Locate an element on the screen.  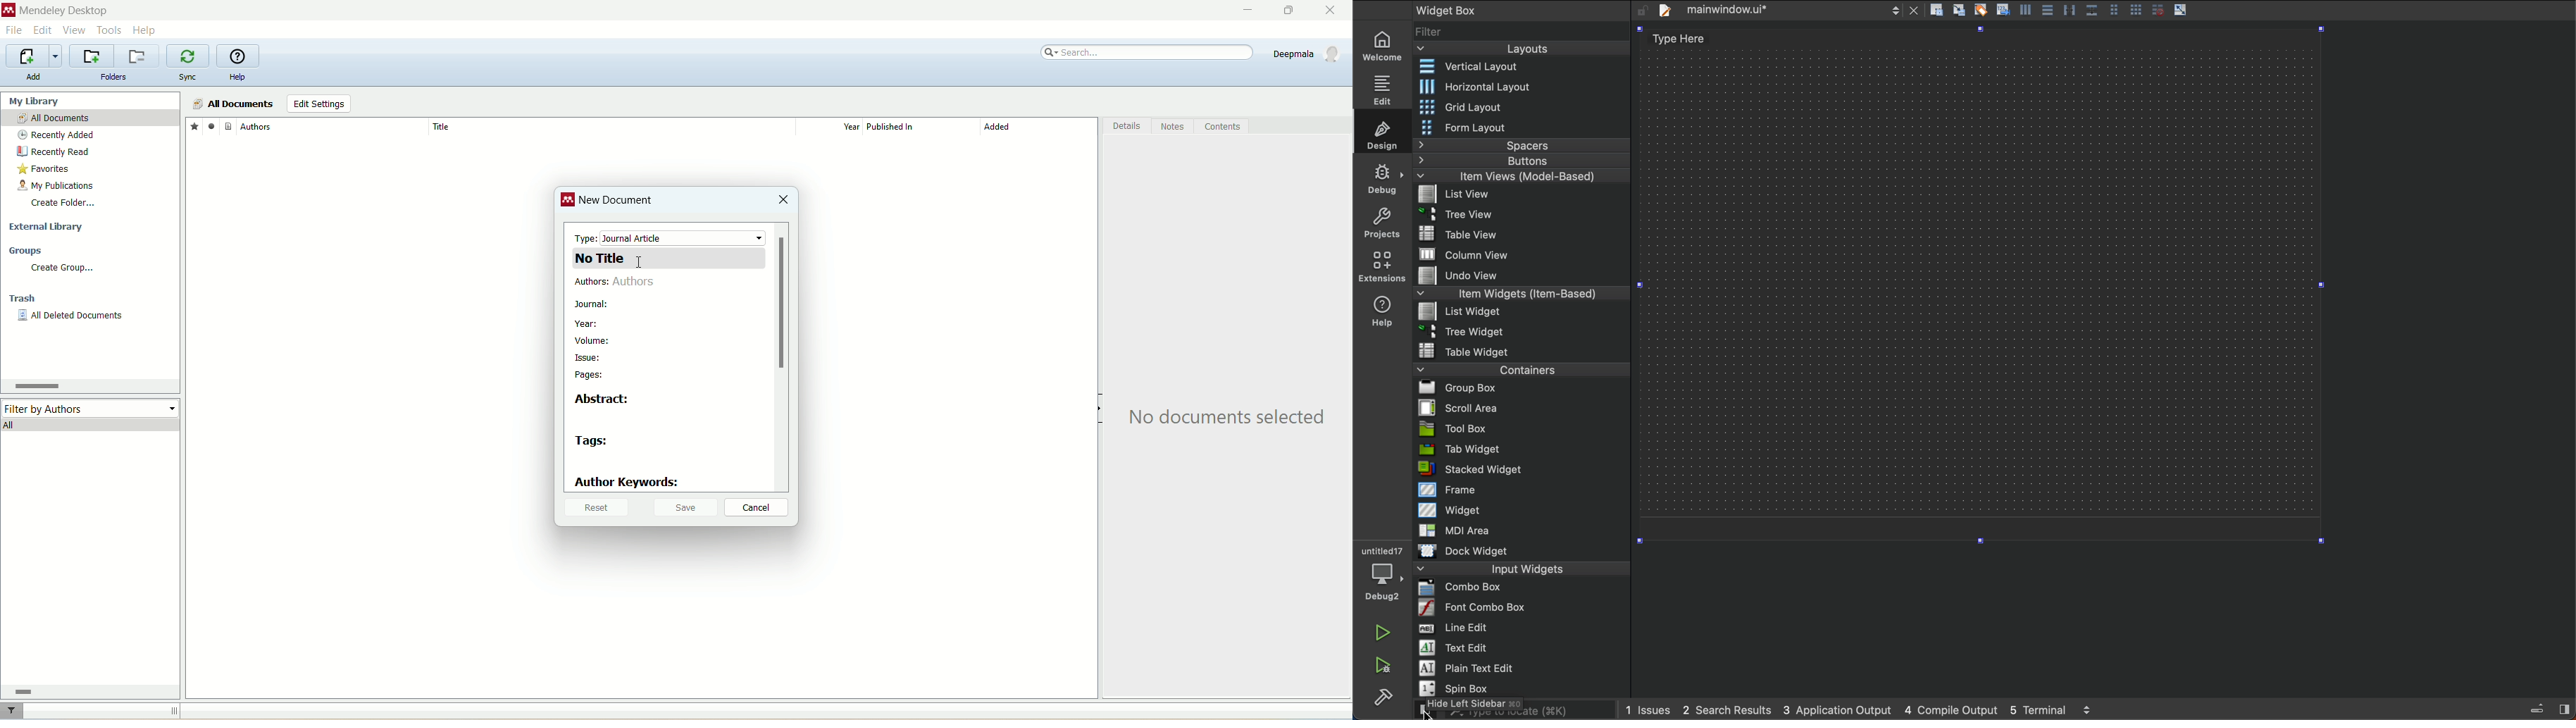
 is located at coordinates (1959, 9).